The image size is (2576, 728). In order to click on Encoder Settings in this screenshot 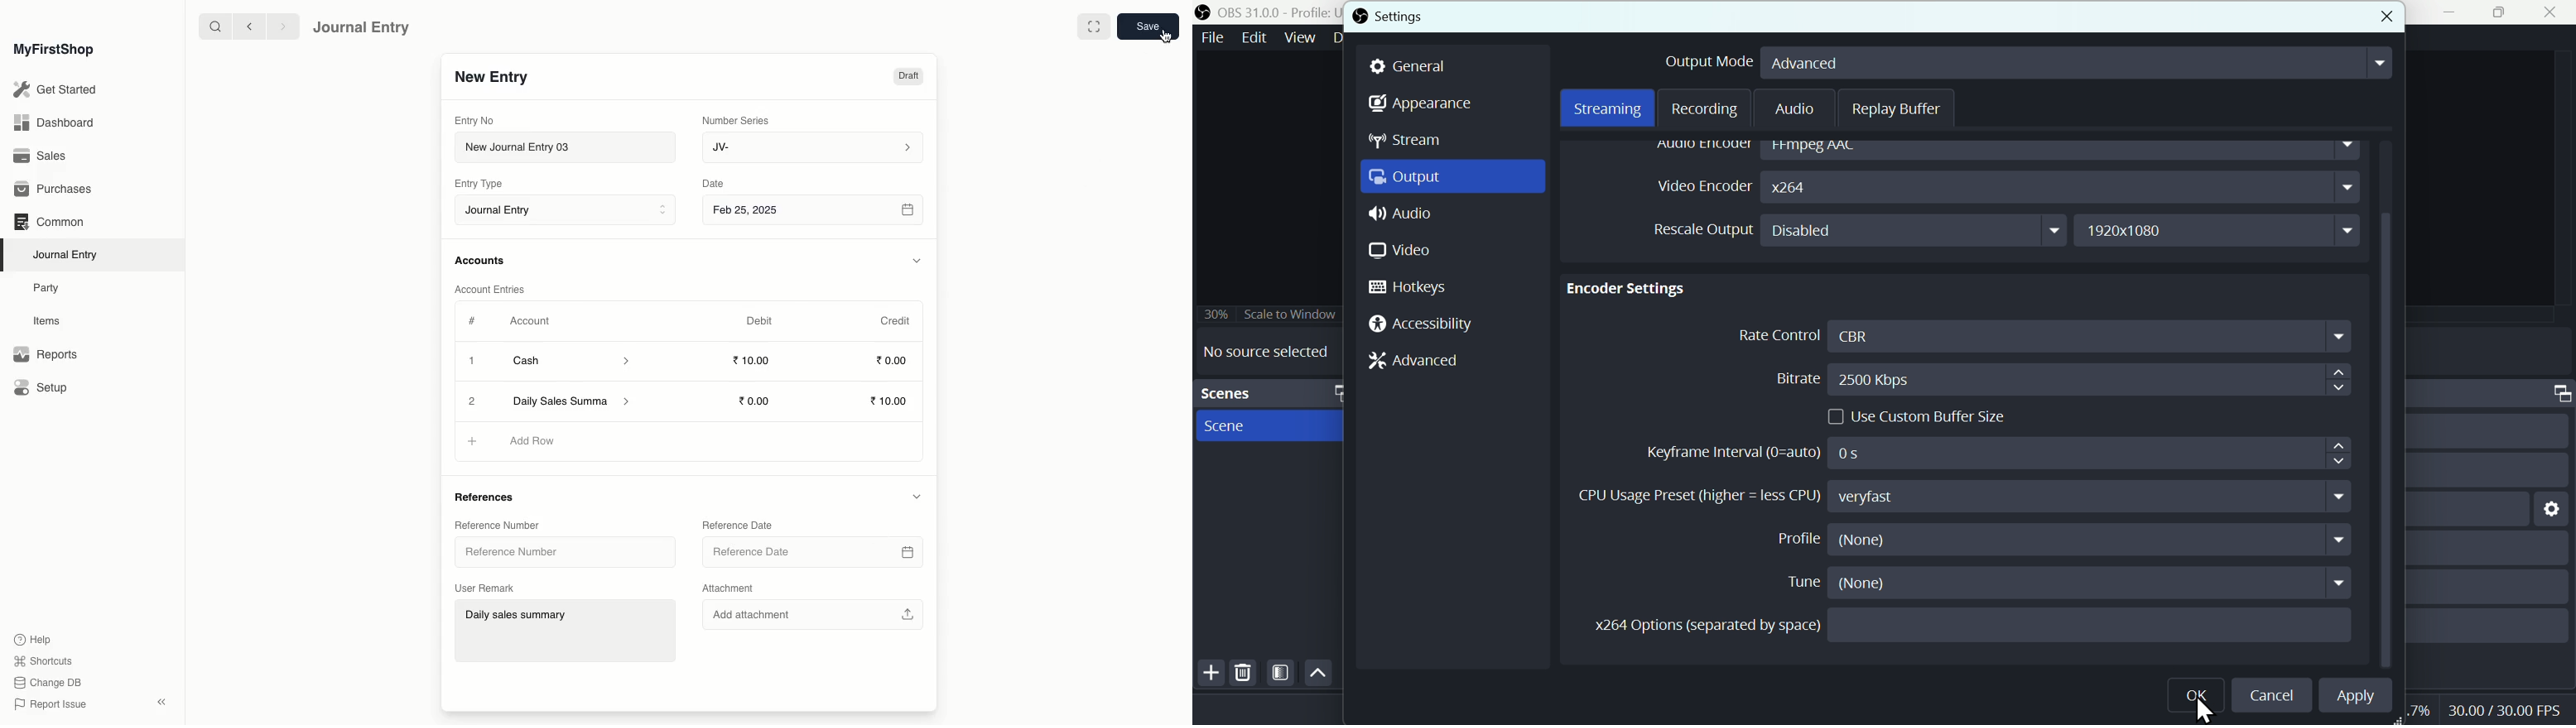, I will do `click(1632, 288)`.